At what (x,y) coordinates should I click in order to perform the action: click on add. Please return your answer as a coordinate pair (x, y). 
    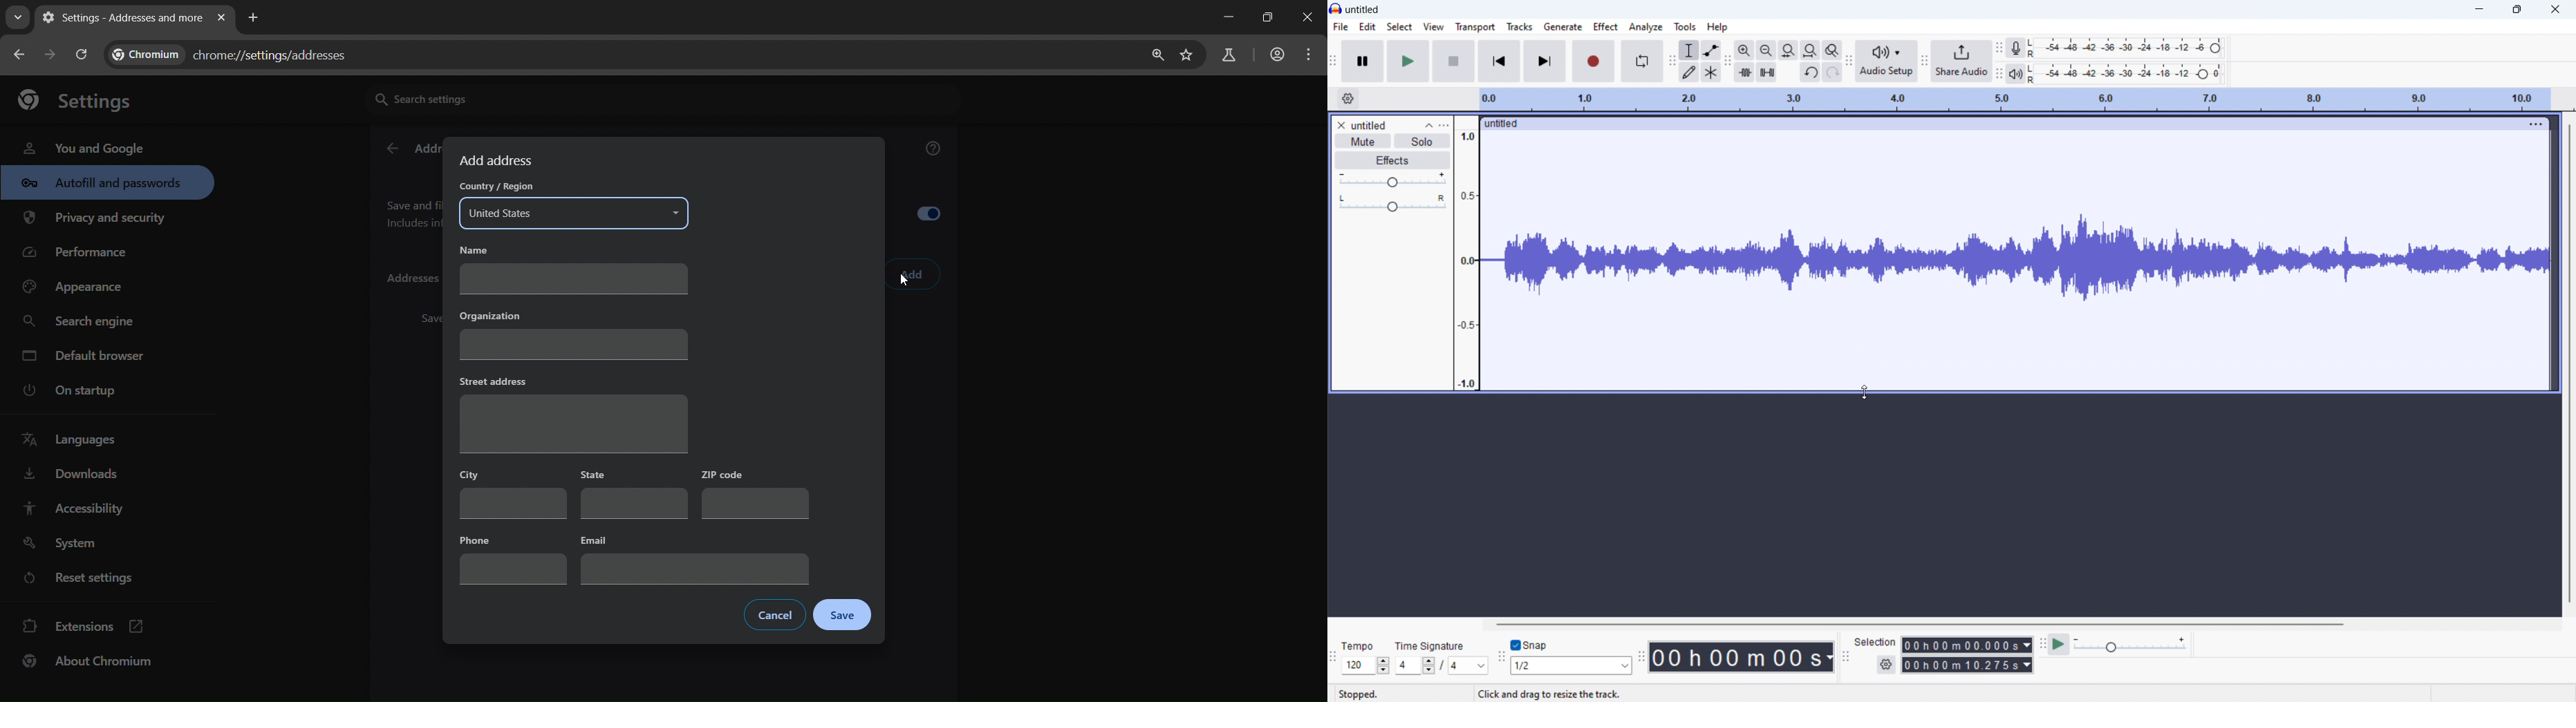
    Looking at the image, I should click on (913, 275).